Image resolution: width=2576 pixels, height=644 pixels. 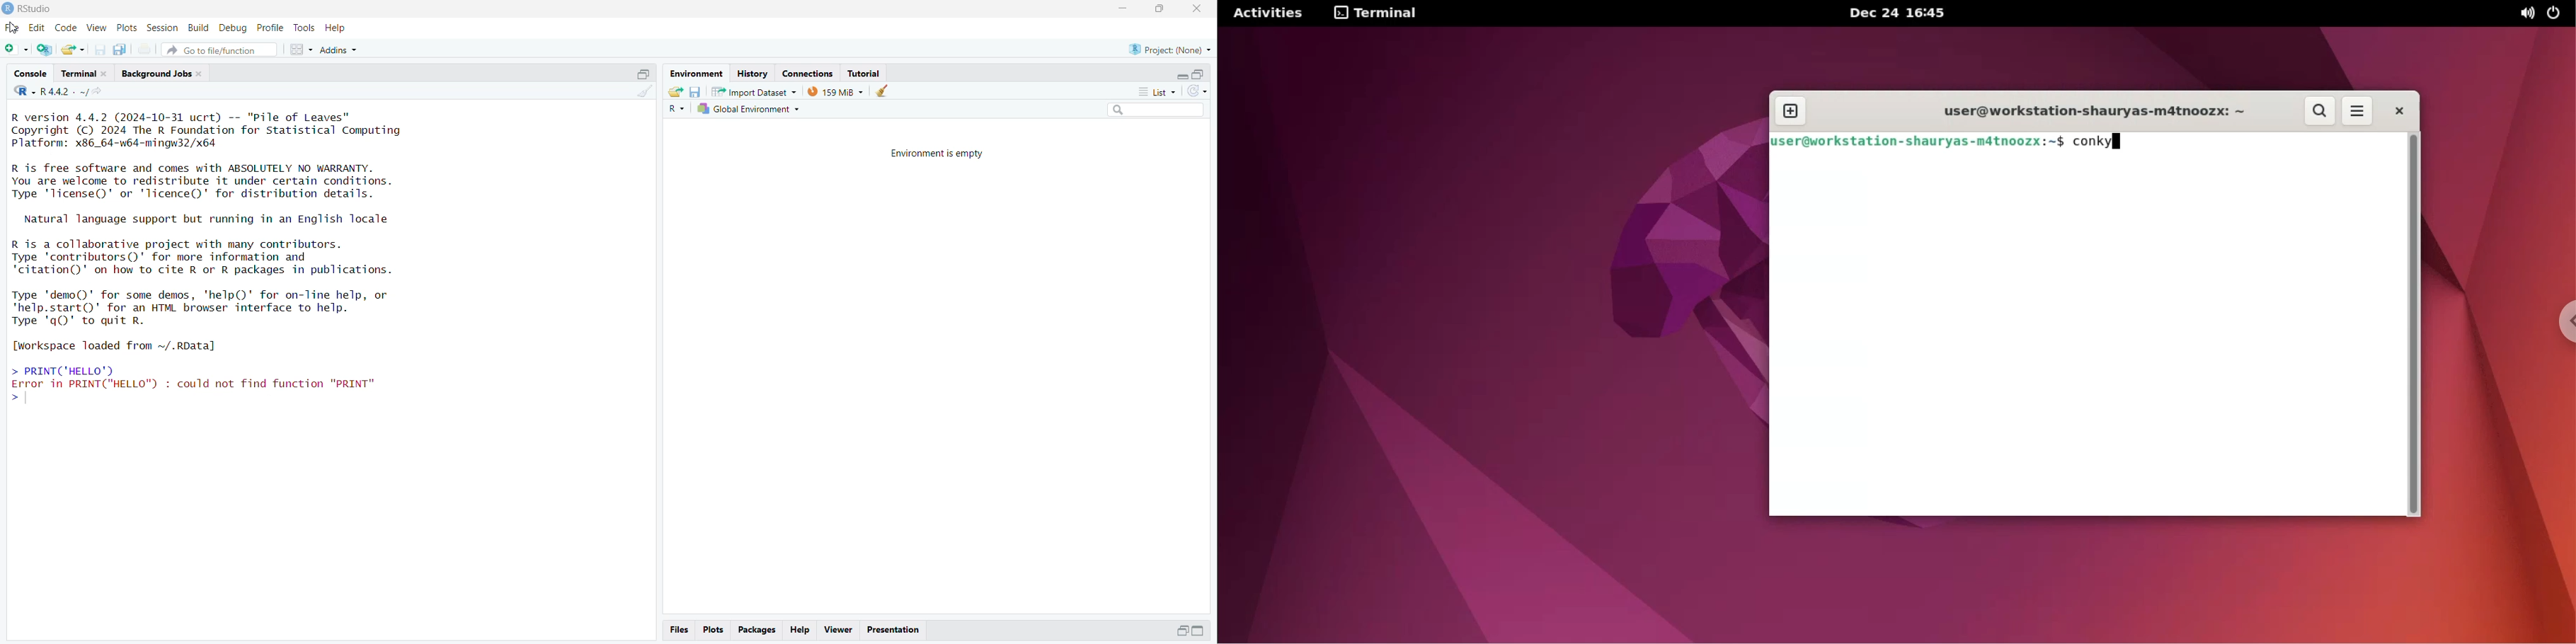 I want to click on profile, so click(x=271, y=28).